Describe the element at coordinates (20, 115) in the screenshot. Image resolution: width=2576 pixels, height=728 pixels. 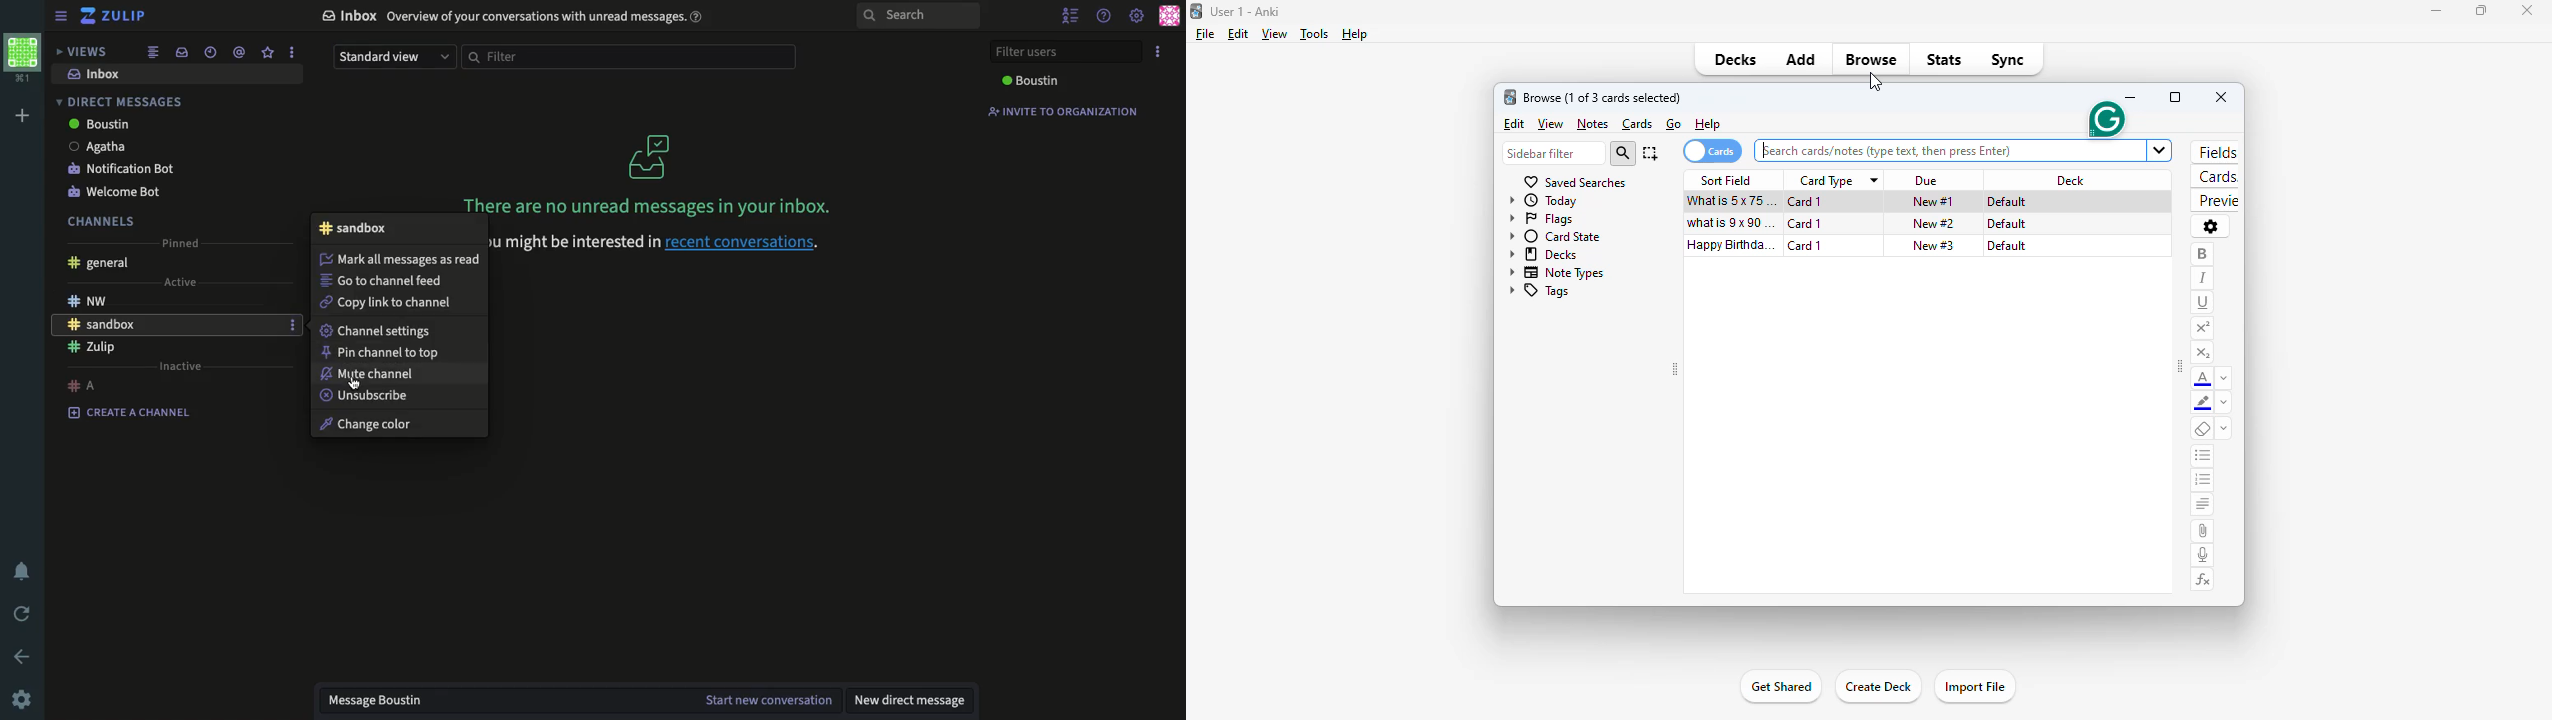
I see `add workspace` at that location.